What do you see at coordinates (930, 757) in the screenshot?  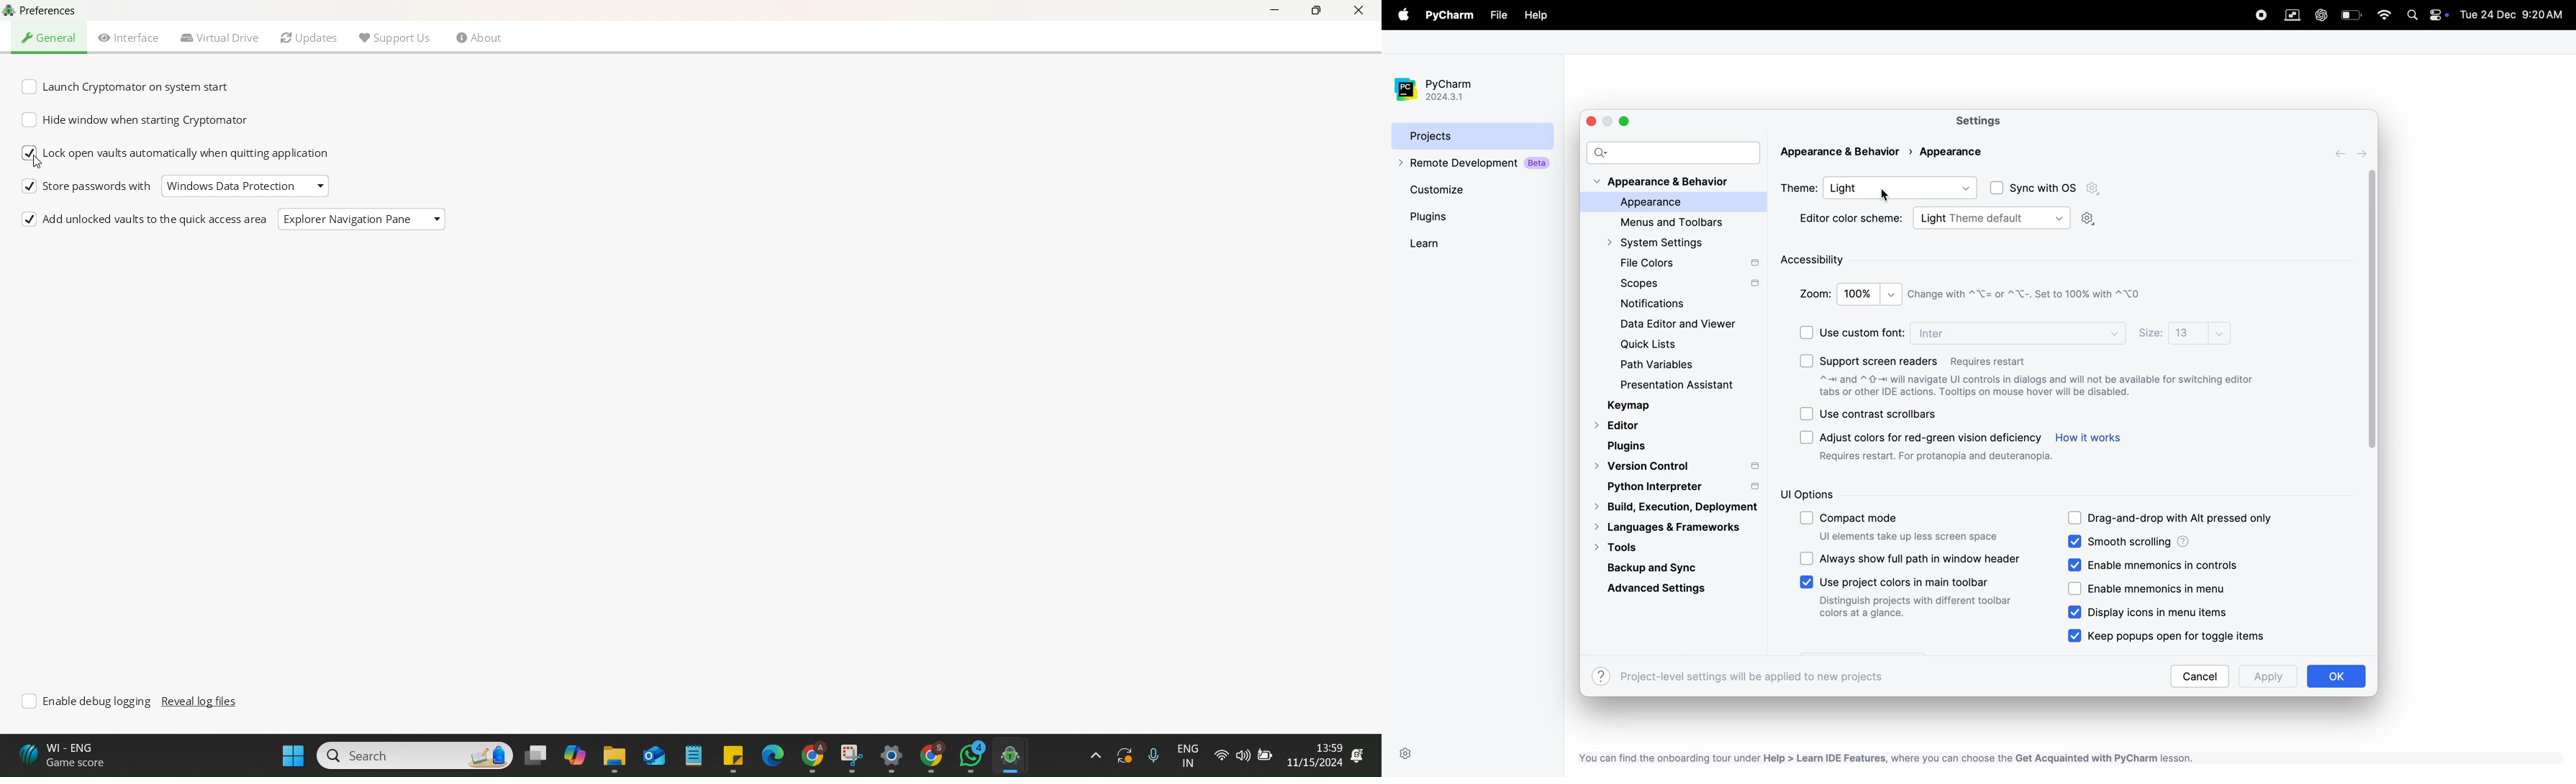 I see `Chrome` at bounding box center [930, 757].